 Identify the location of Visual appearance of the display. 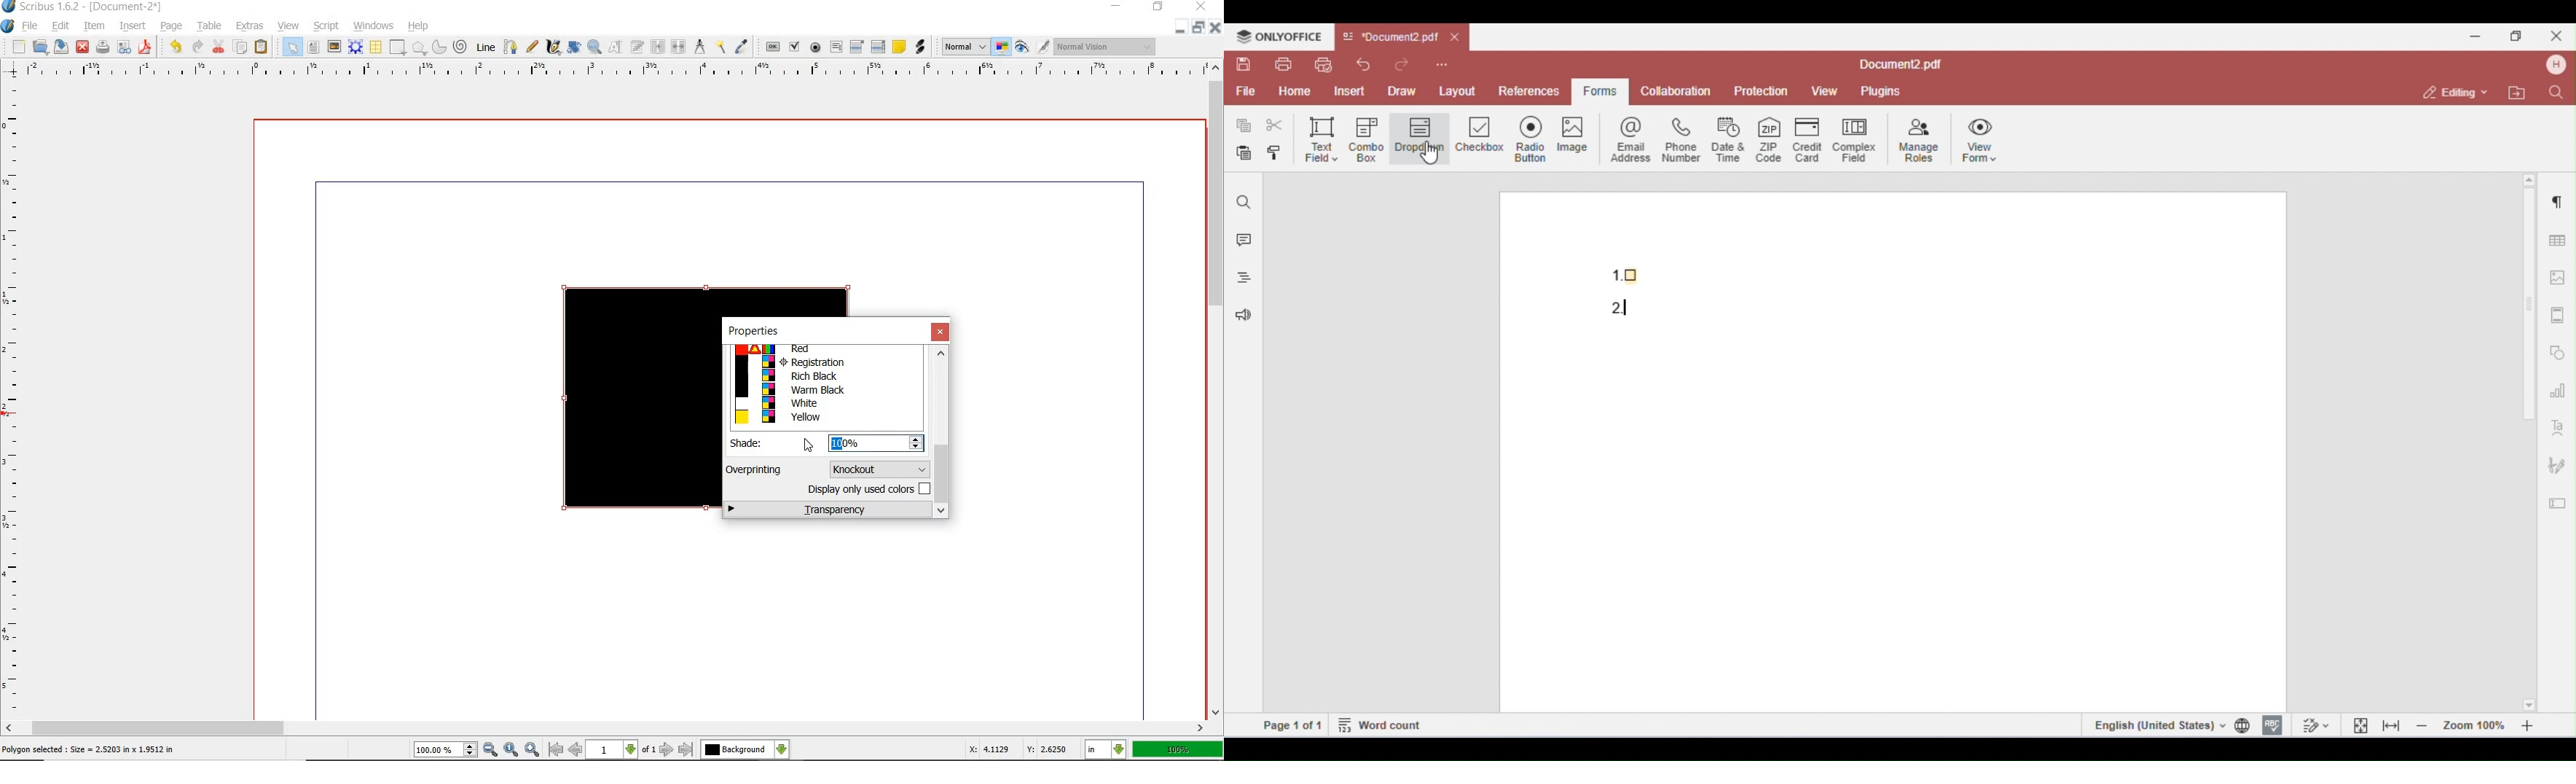
(1105, 47).